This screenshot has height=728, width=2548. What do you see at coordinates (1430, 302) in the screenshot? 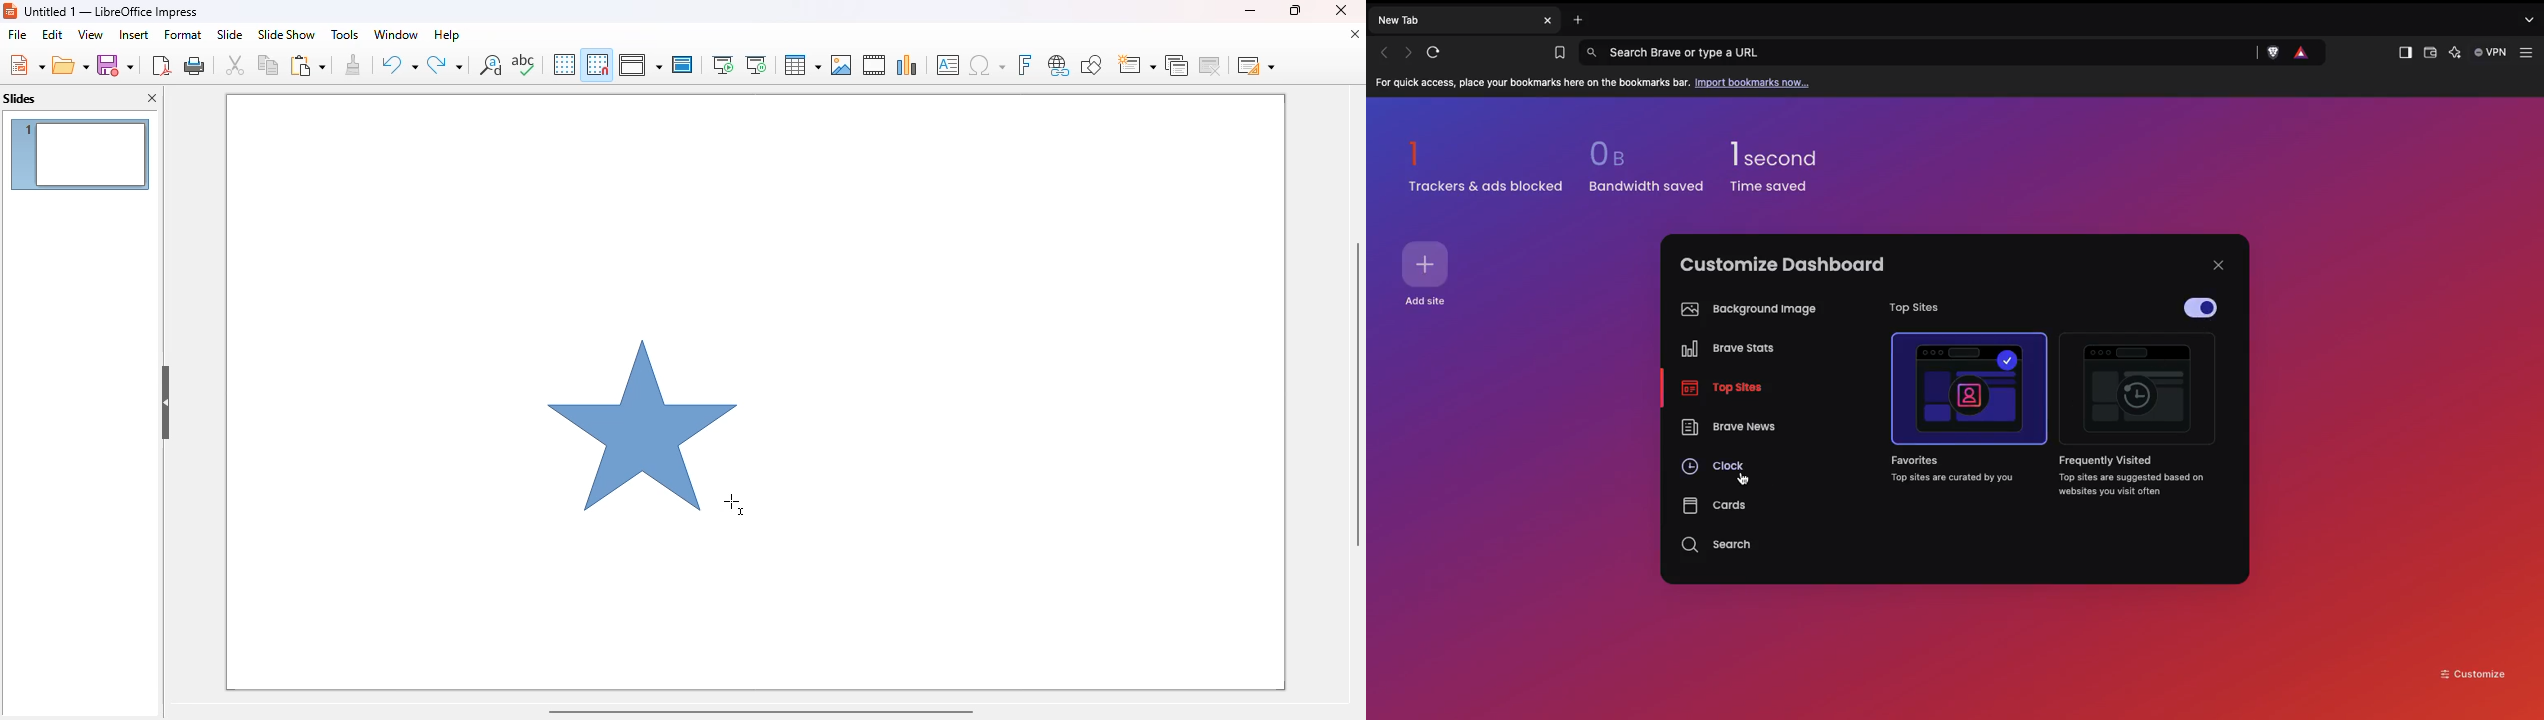
I see `Add site` at bounding box center [1430, 302].